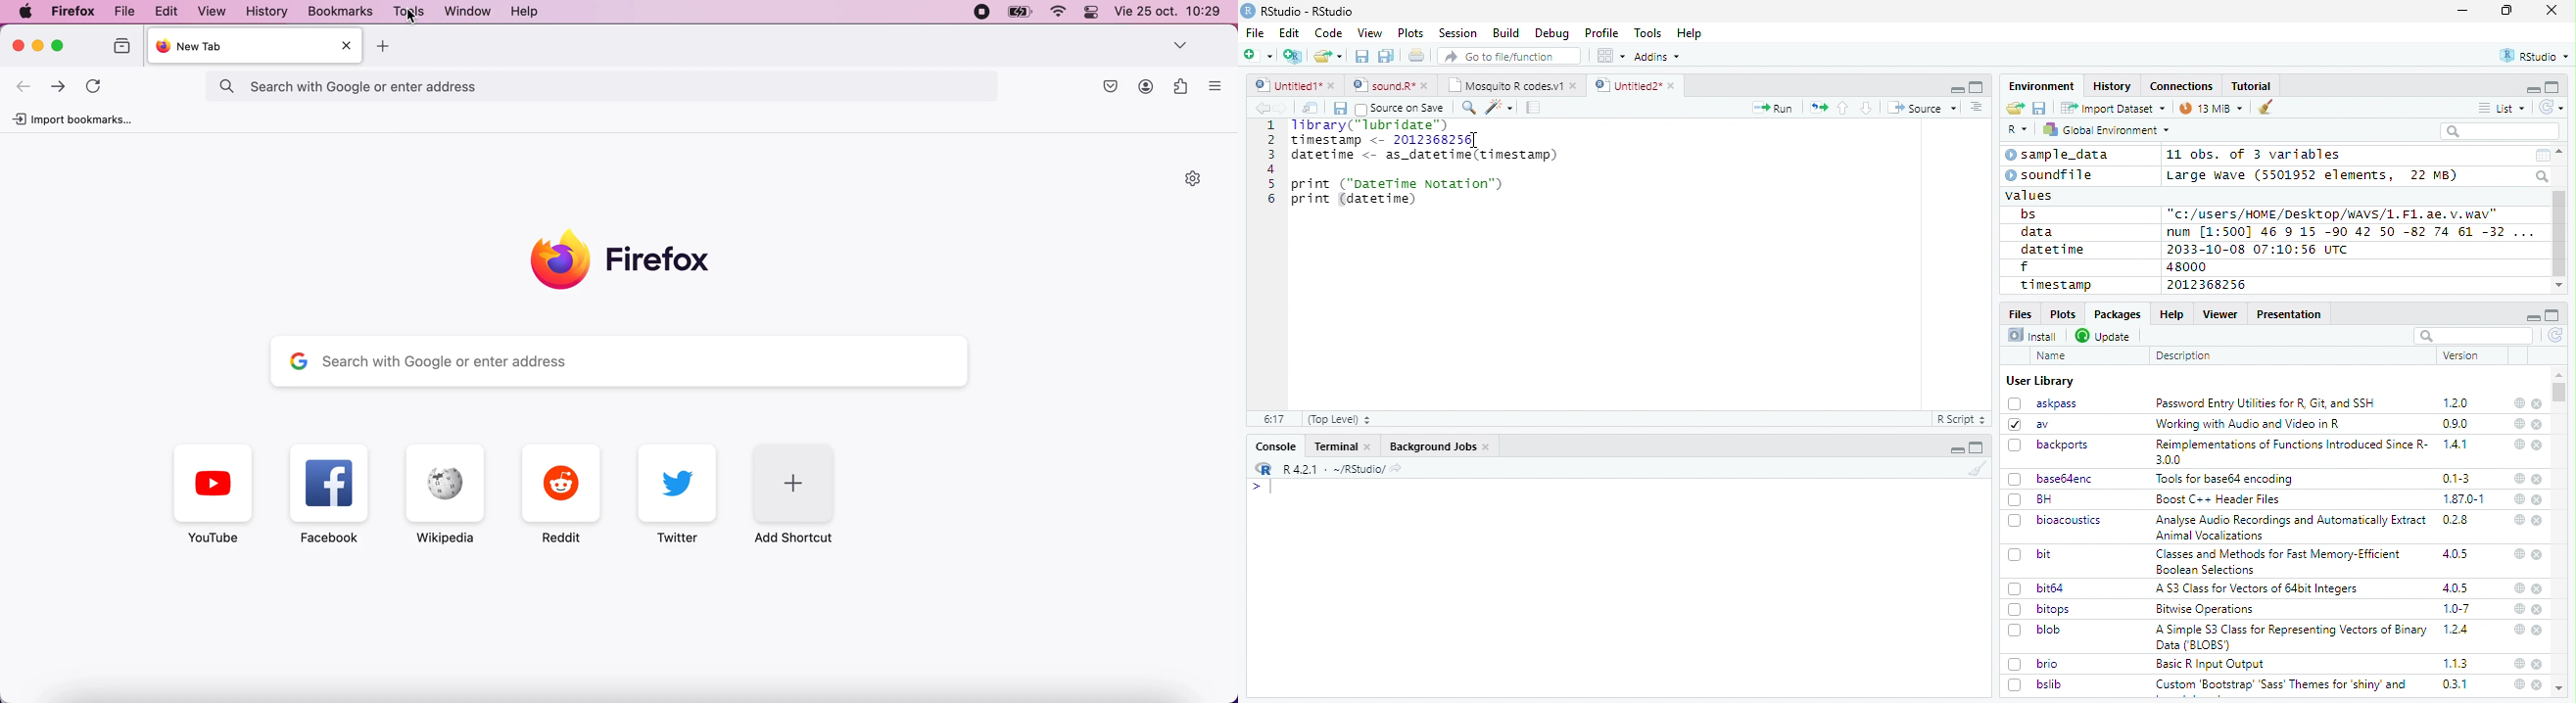  What do you see at coordinates (2538, 425) in the screenshot?
I see `close` at bounding box center [2538, 425].